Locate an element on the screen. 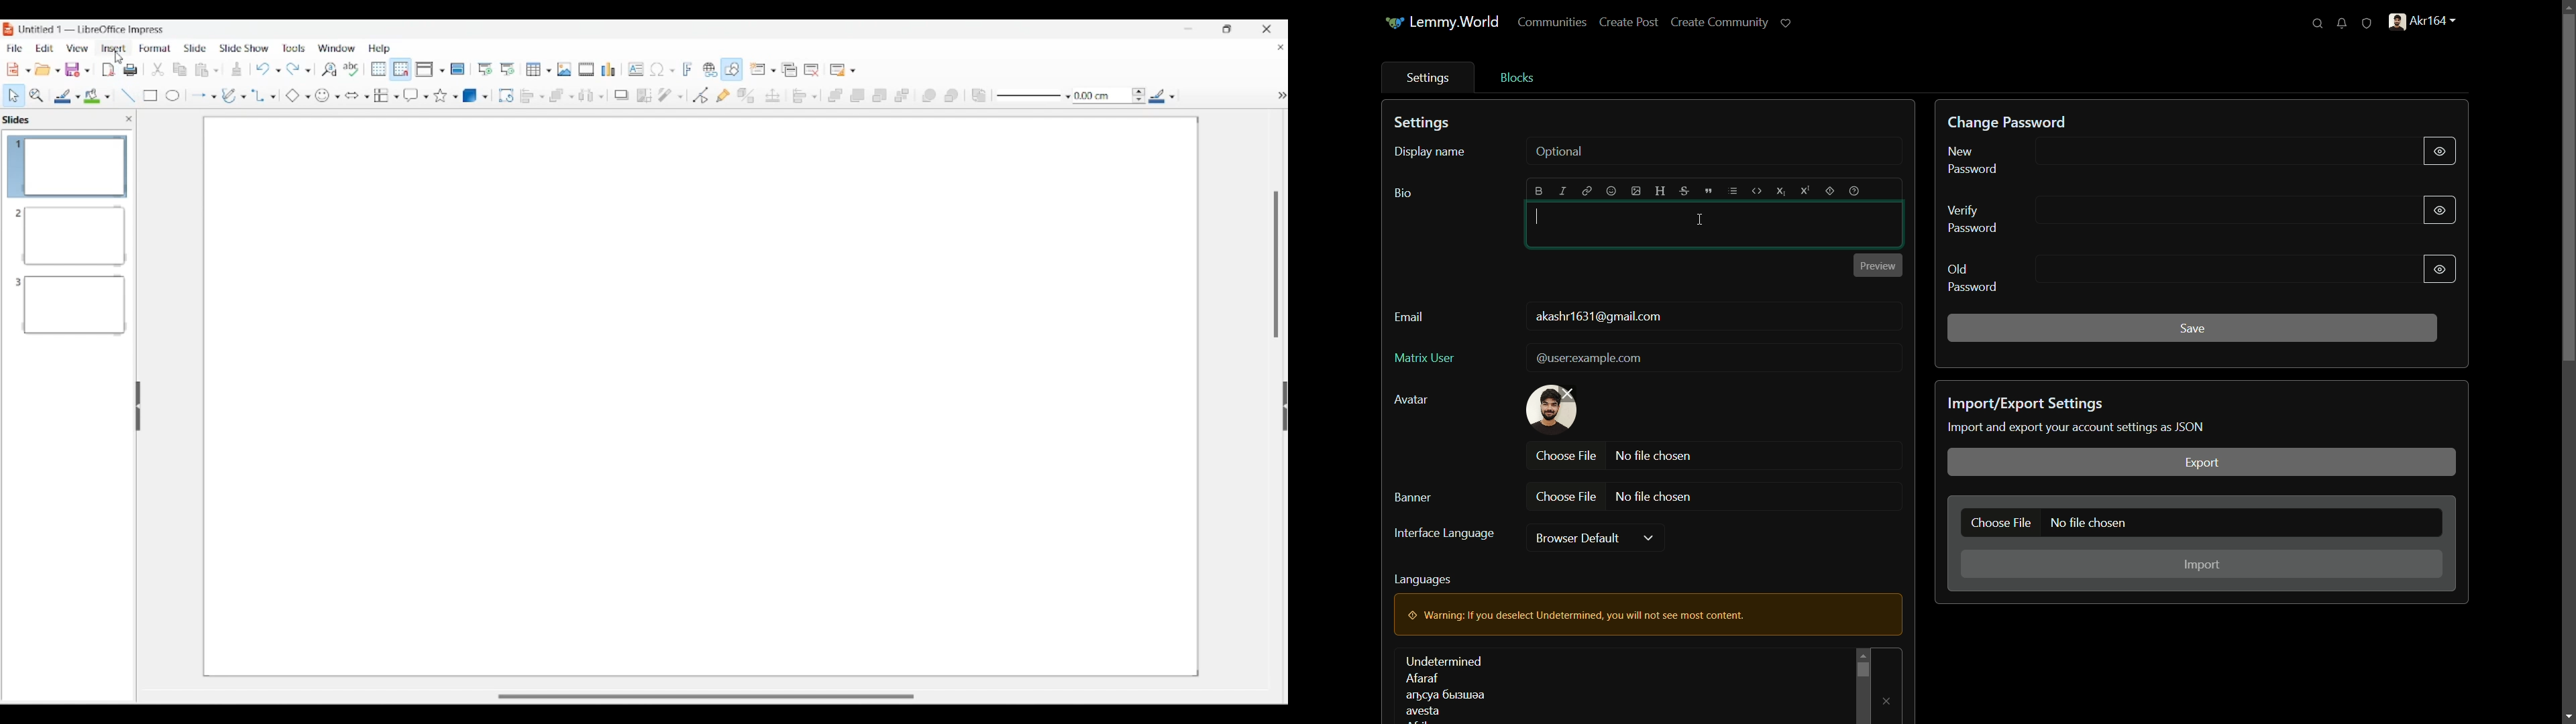  verify password input line is located at coordinates (2228, 210).